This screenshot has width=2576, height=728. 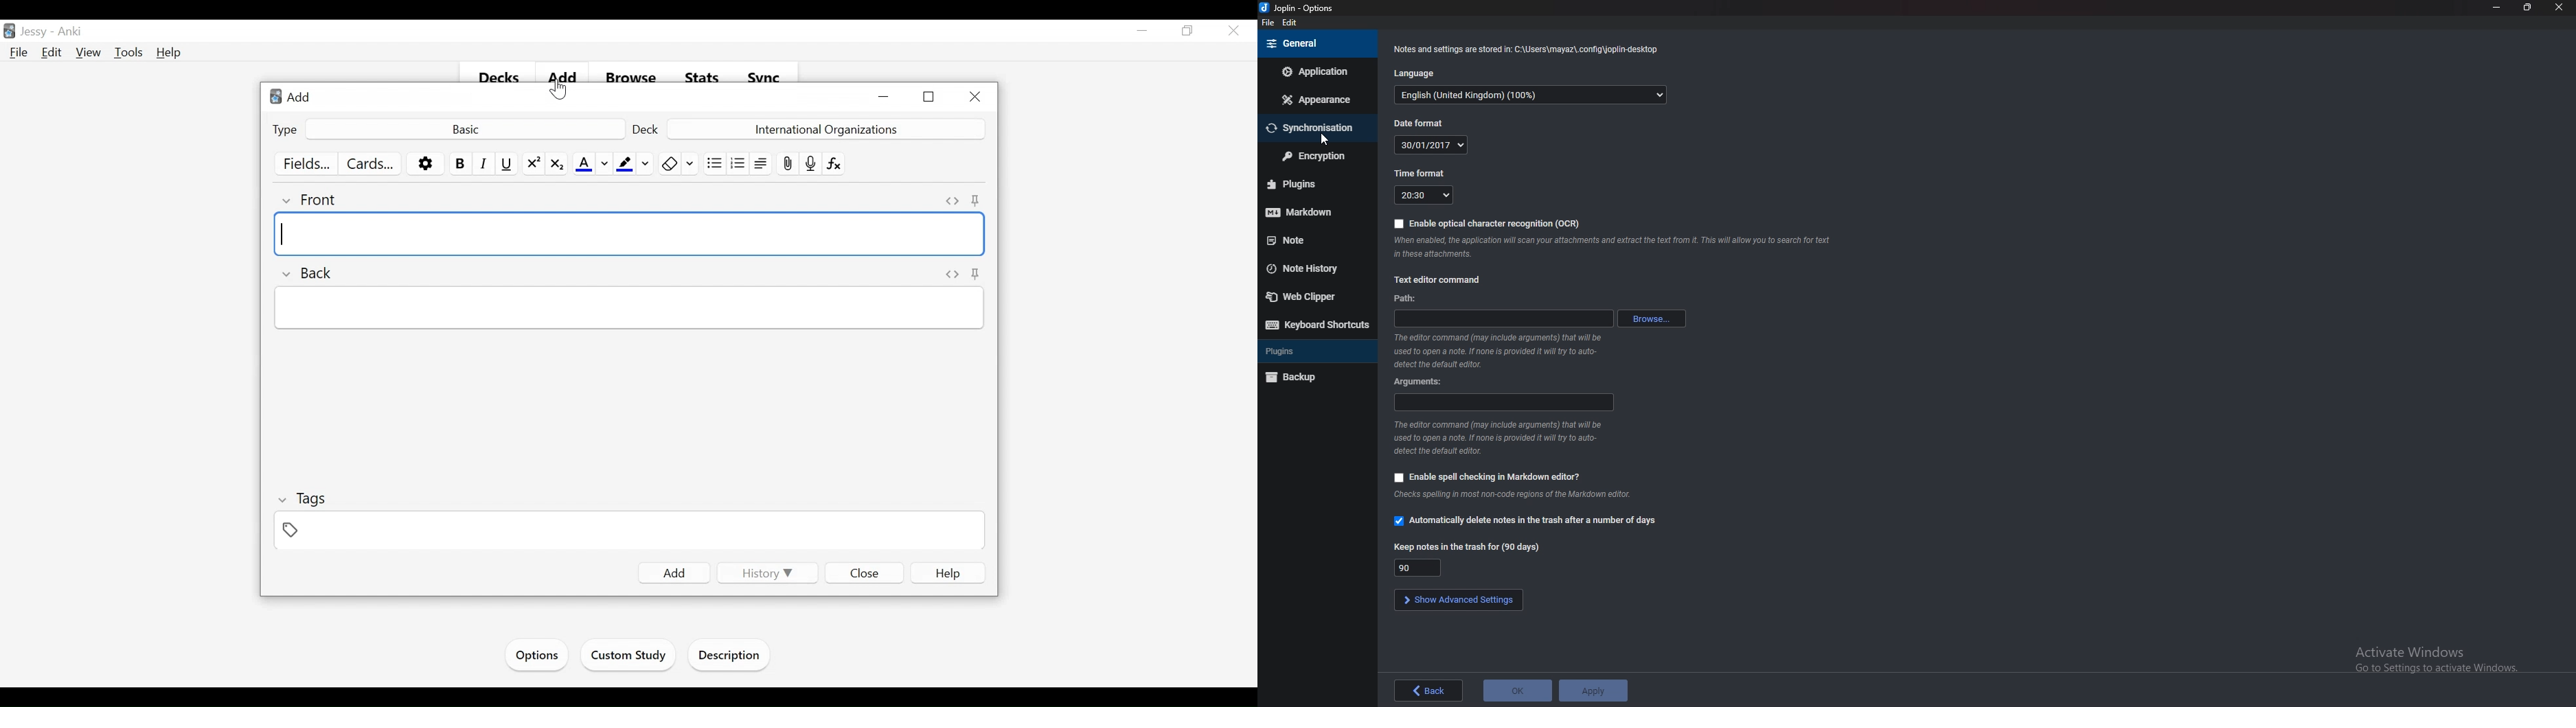 What do you see at coordinates (425, 164) in the screenshot?
I see `More options` at bounding box center [425, 164].